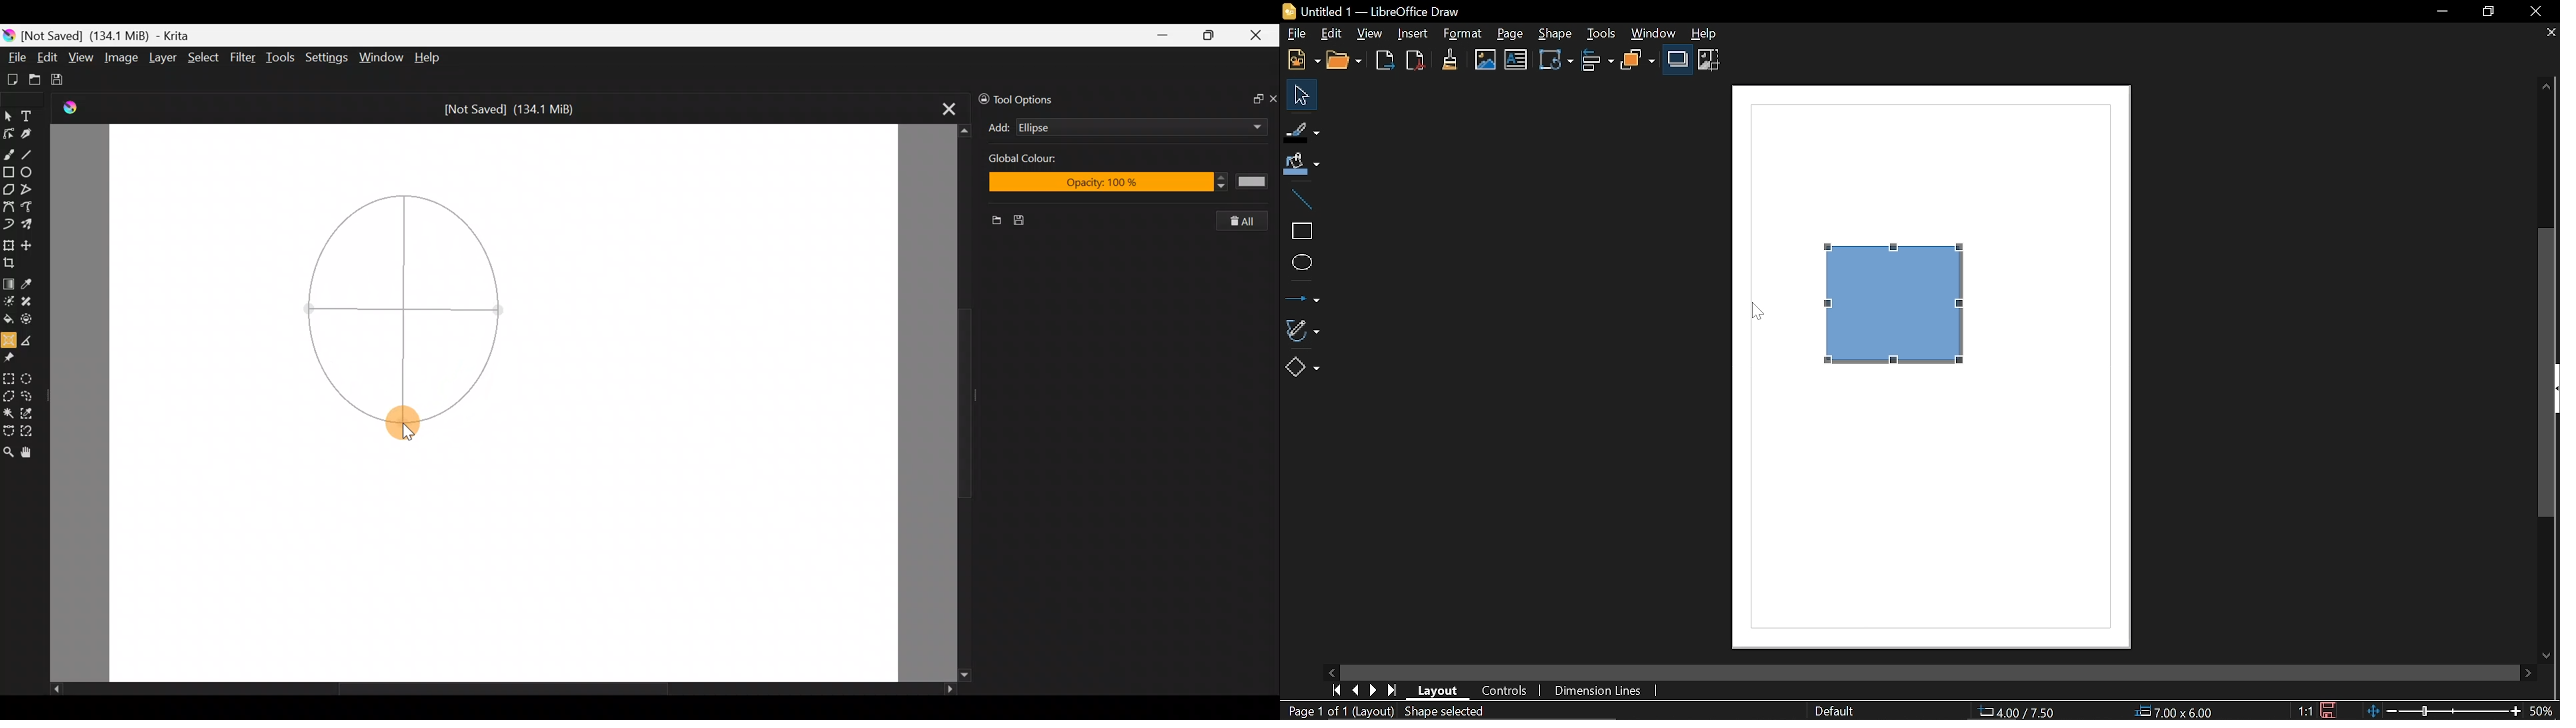 The image size is (2576, 728). I want to click on Close tab, so click(941, 109).